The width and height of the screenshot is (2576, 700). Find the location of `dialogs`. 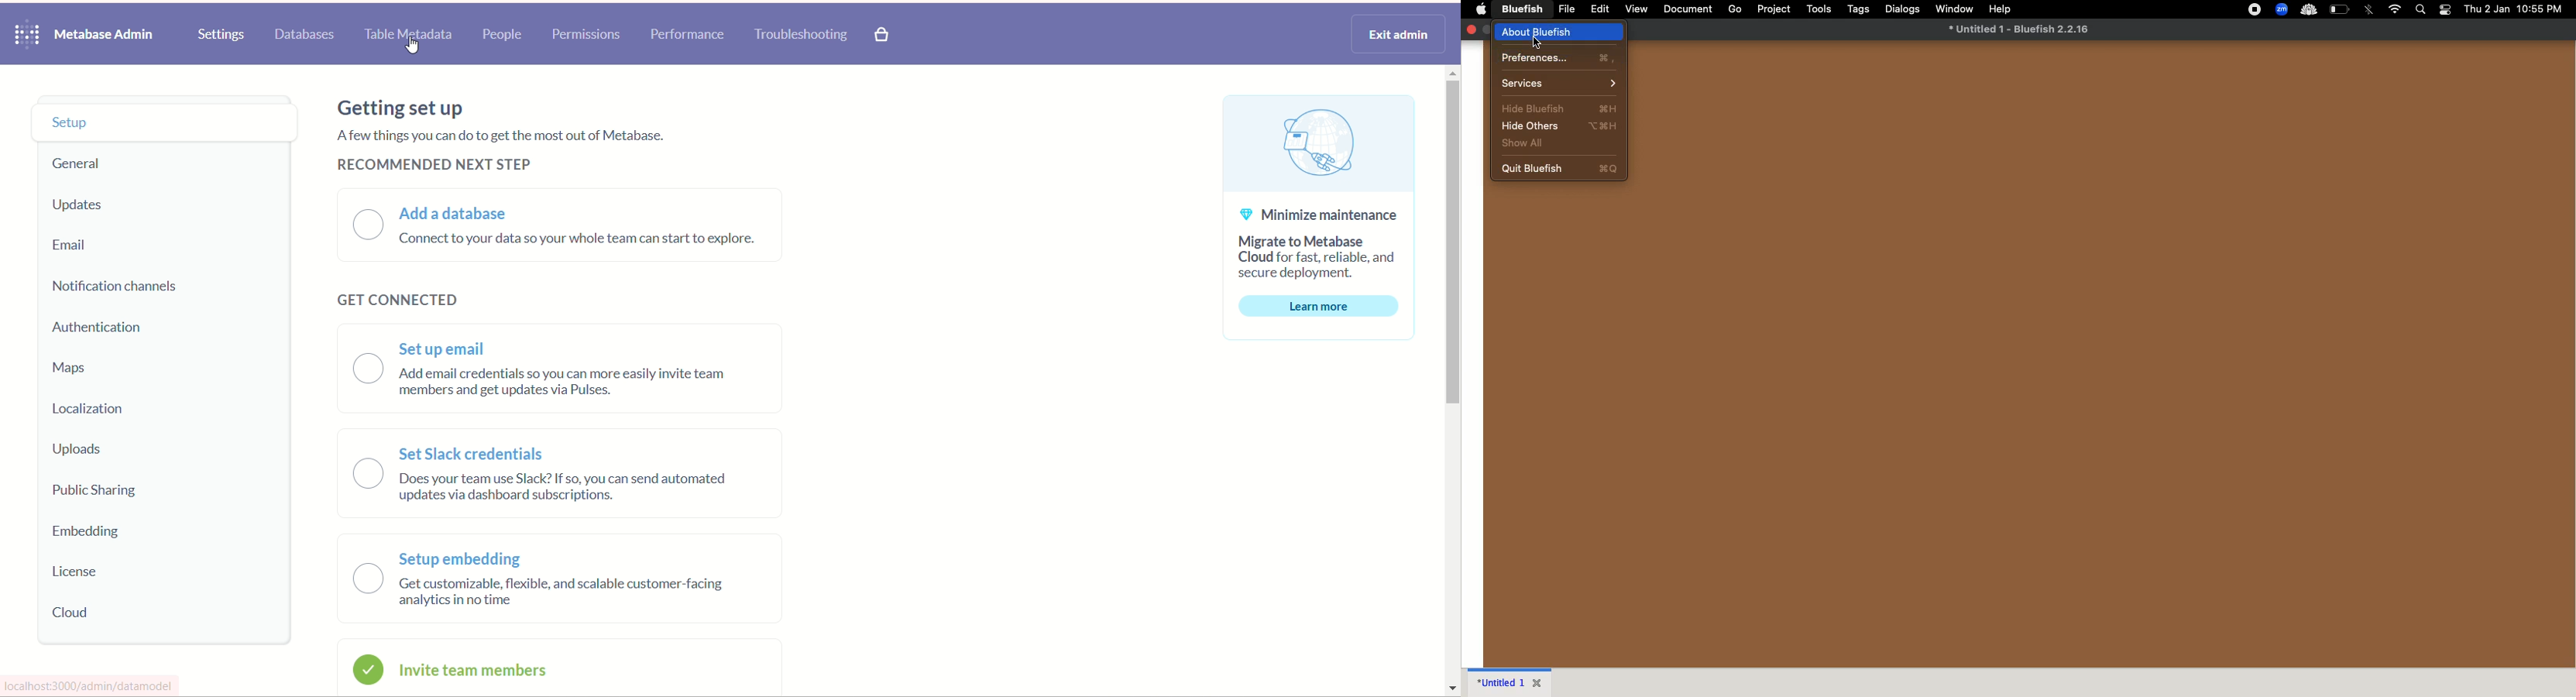

dialogs is located at coordinates (1904, 9).